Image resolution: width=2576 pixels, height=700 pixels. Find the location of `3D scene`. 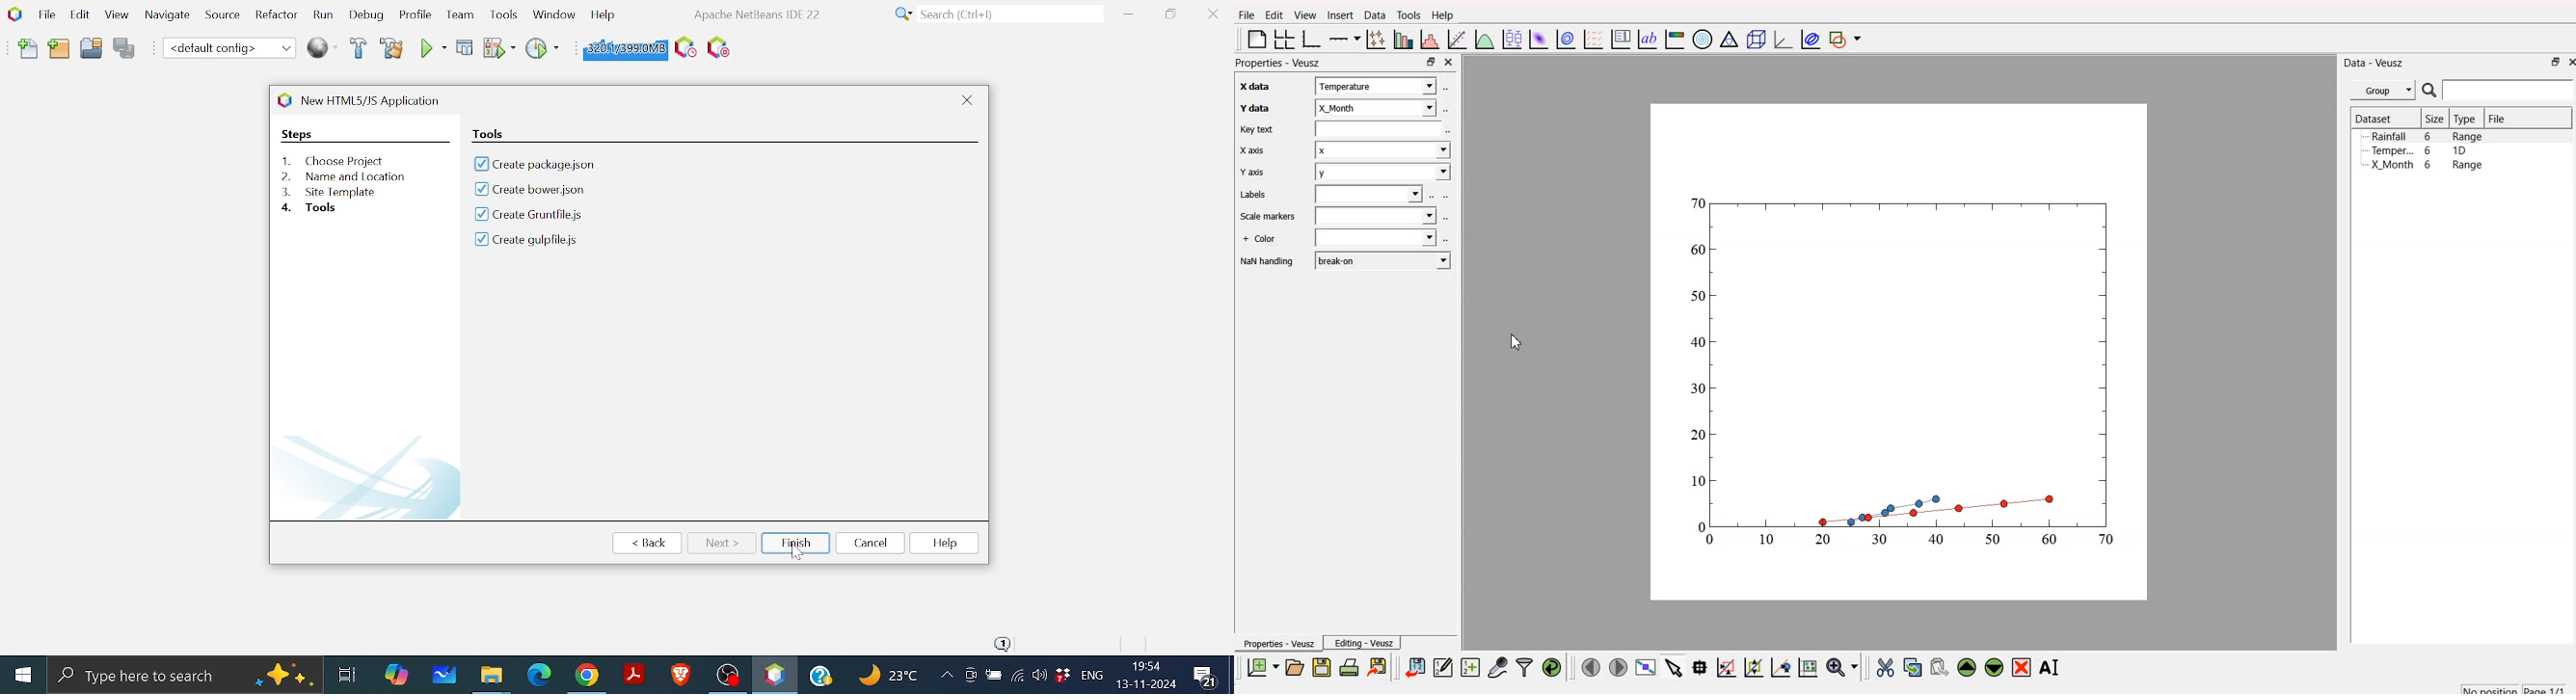

3D scene is located at coordinates (1753, 39).